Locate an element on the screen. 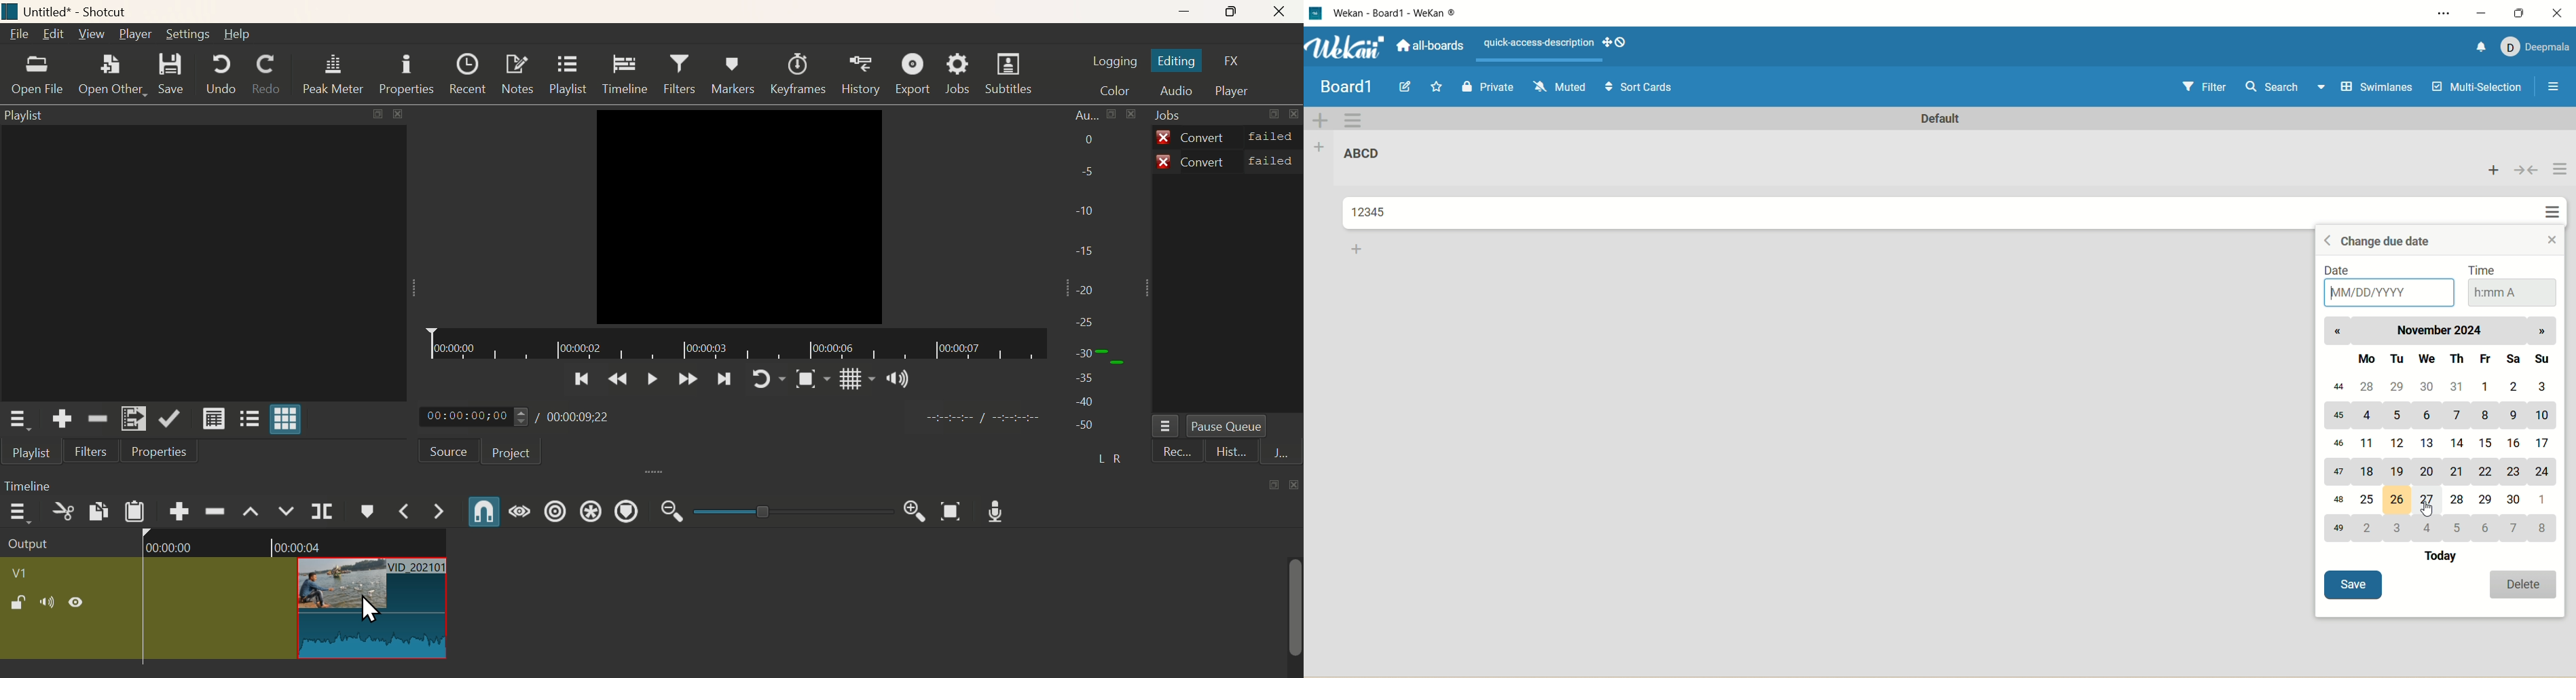 Image resolution: width=2576 pixels, height=700 pixels. edit is located at coordinates (1408, 87).